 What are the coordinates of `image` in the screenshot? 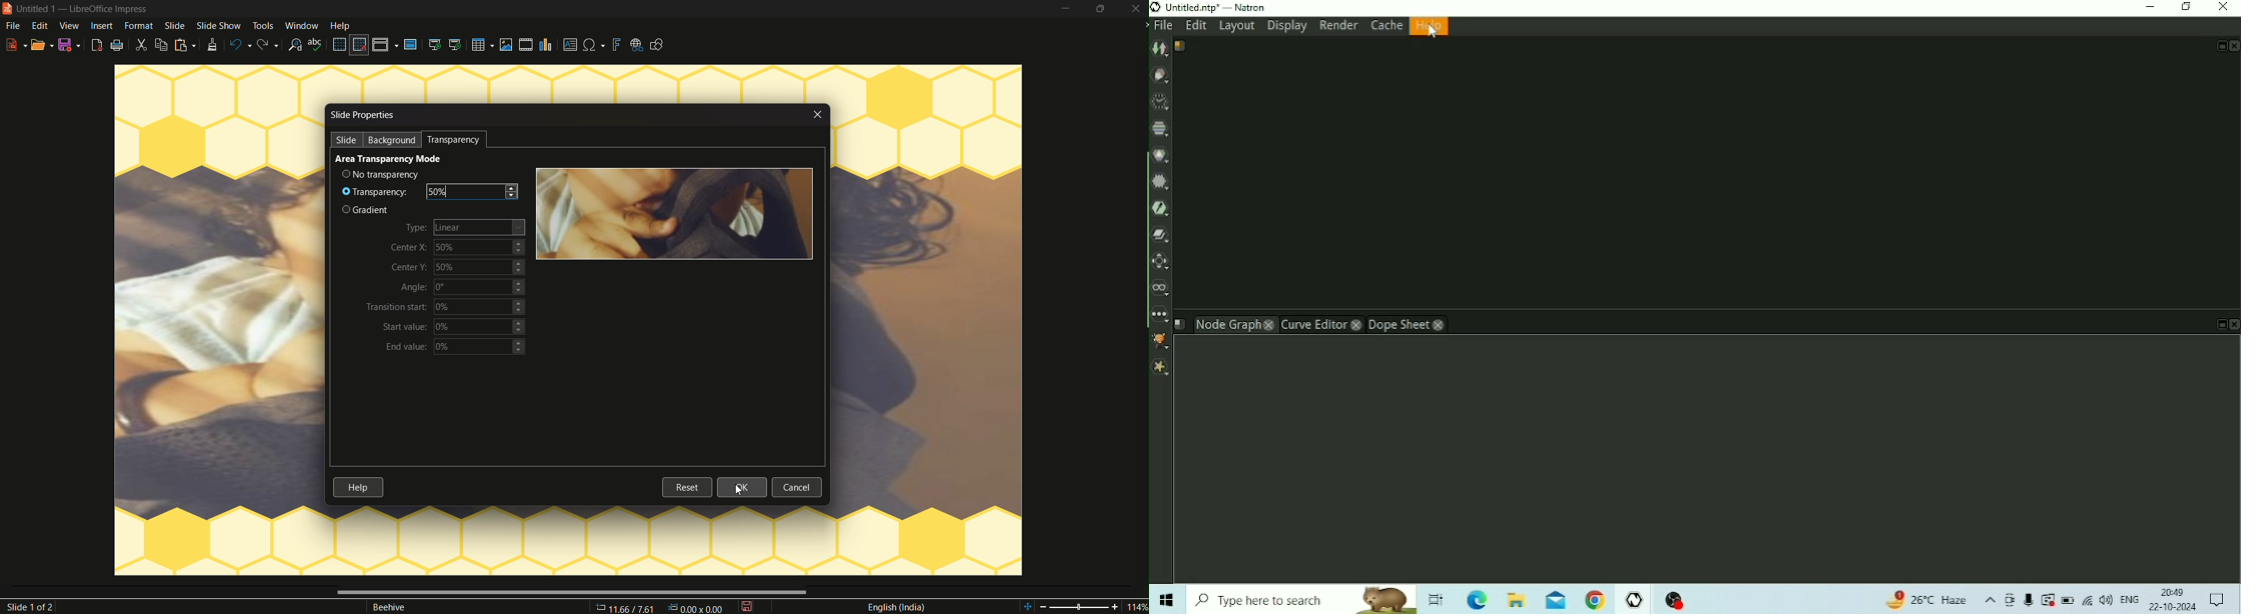 It's located at (674, 214).